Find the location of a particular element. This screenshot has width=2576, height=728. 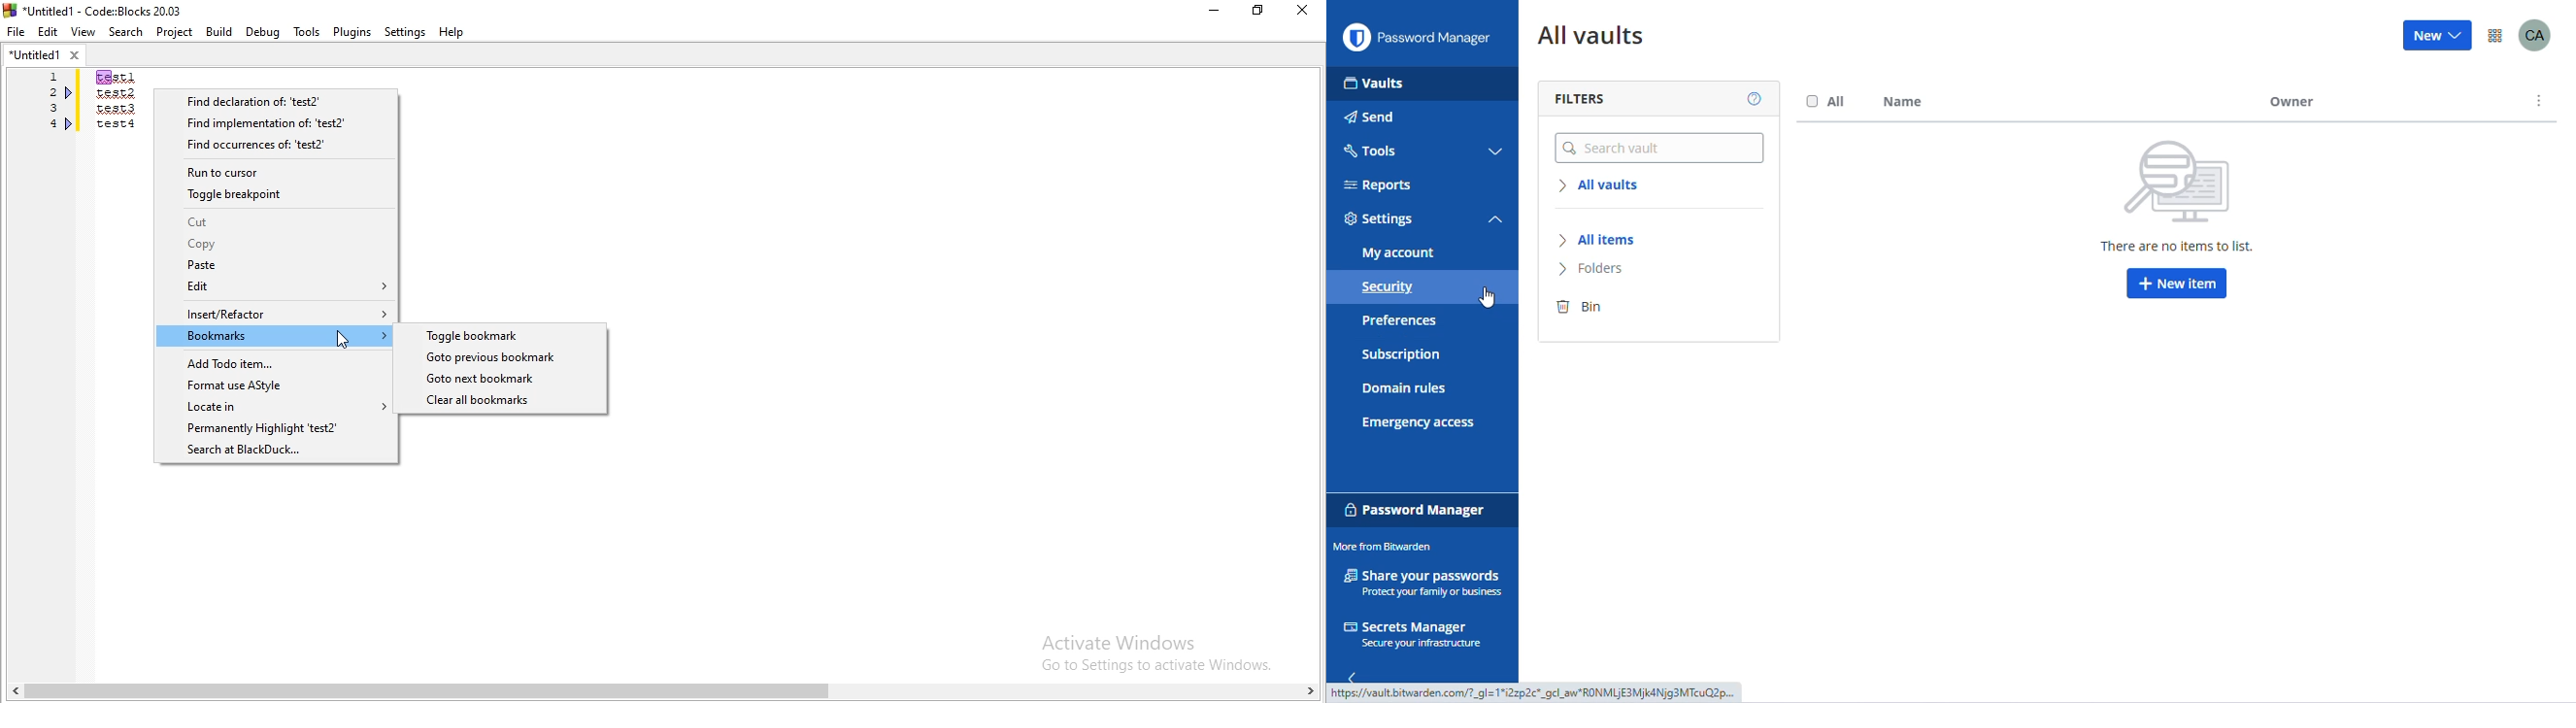

Insert/Refactor is located at coordinates (277, 313).